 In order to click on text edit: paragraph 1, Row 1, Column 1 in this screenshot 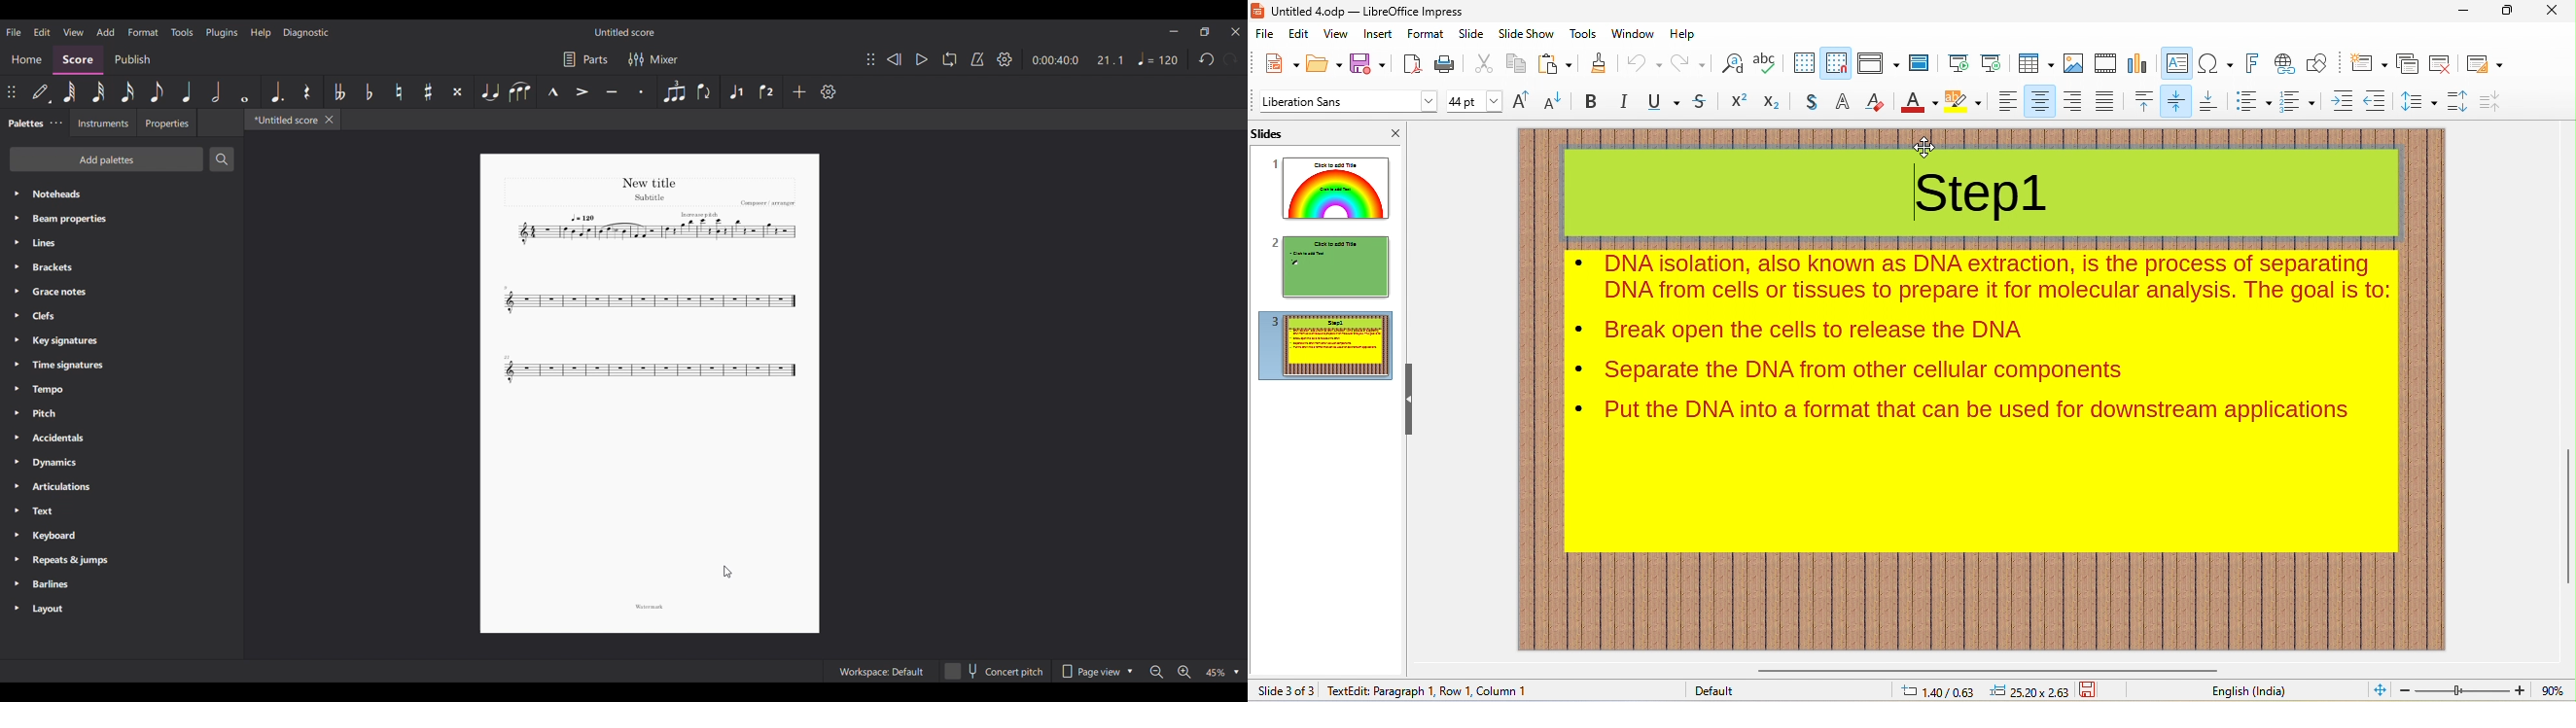, I will do `click(1433, 690)`.